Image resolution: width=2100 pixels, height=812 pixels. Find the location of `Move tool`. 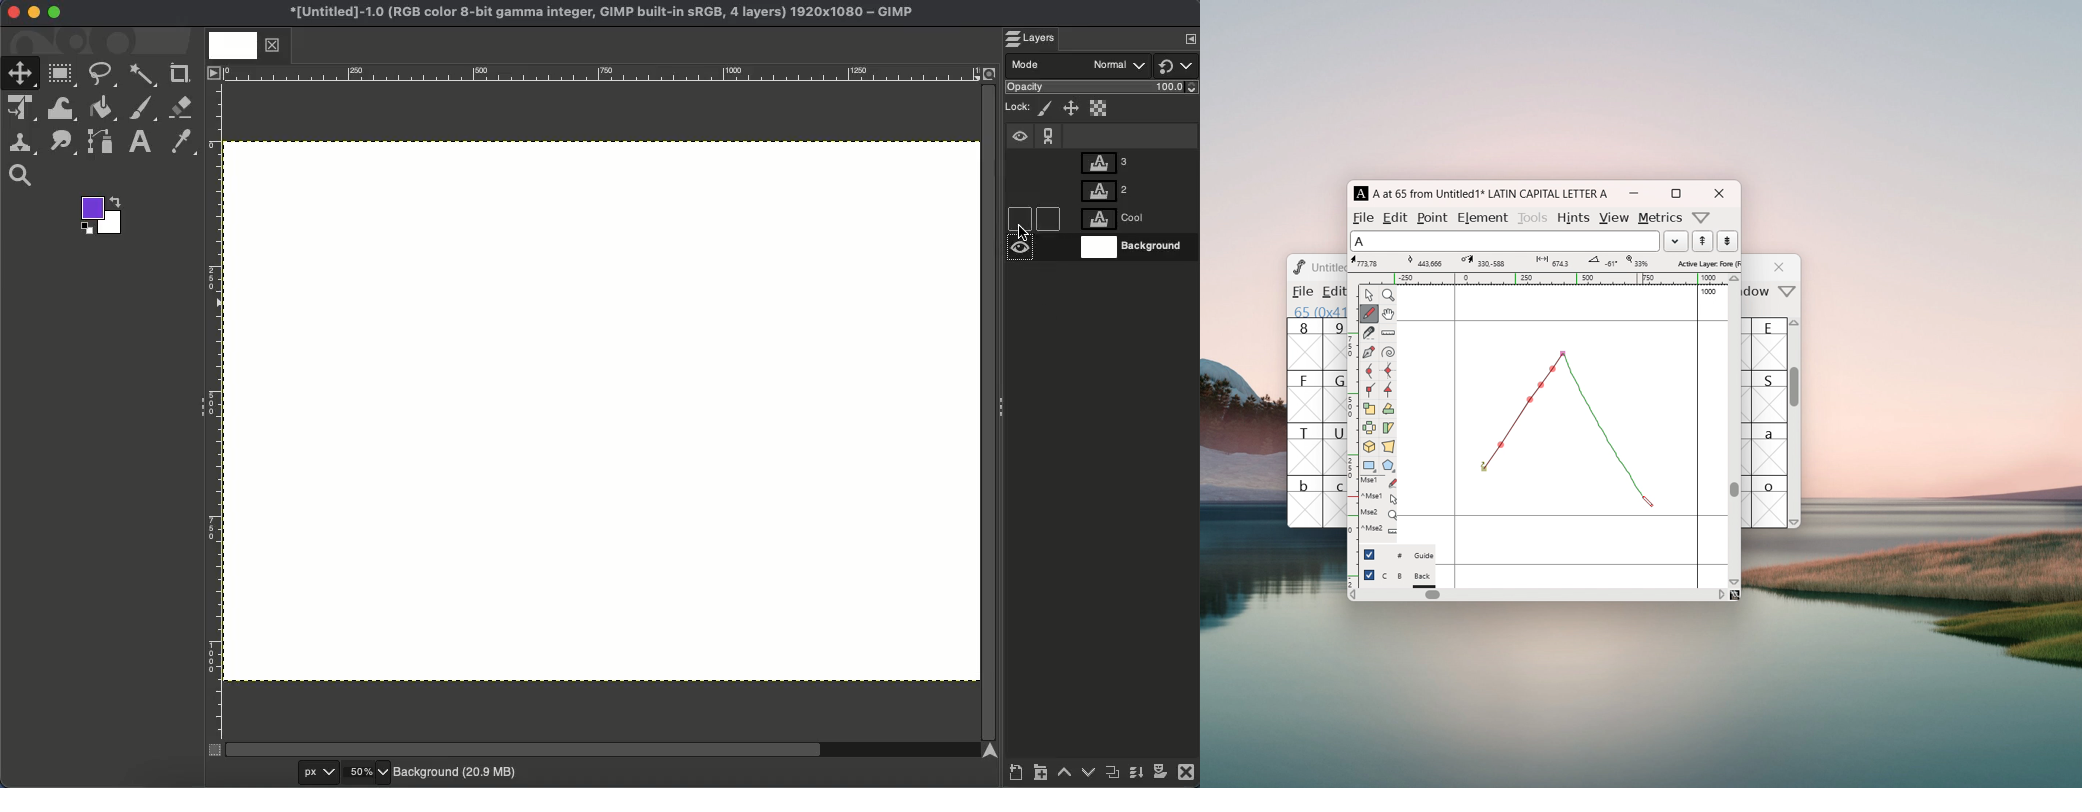

Move tool is located at coordinates (21, 72).